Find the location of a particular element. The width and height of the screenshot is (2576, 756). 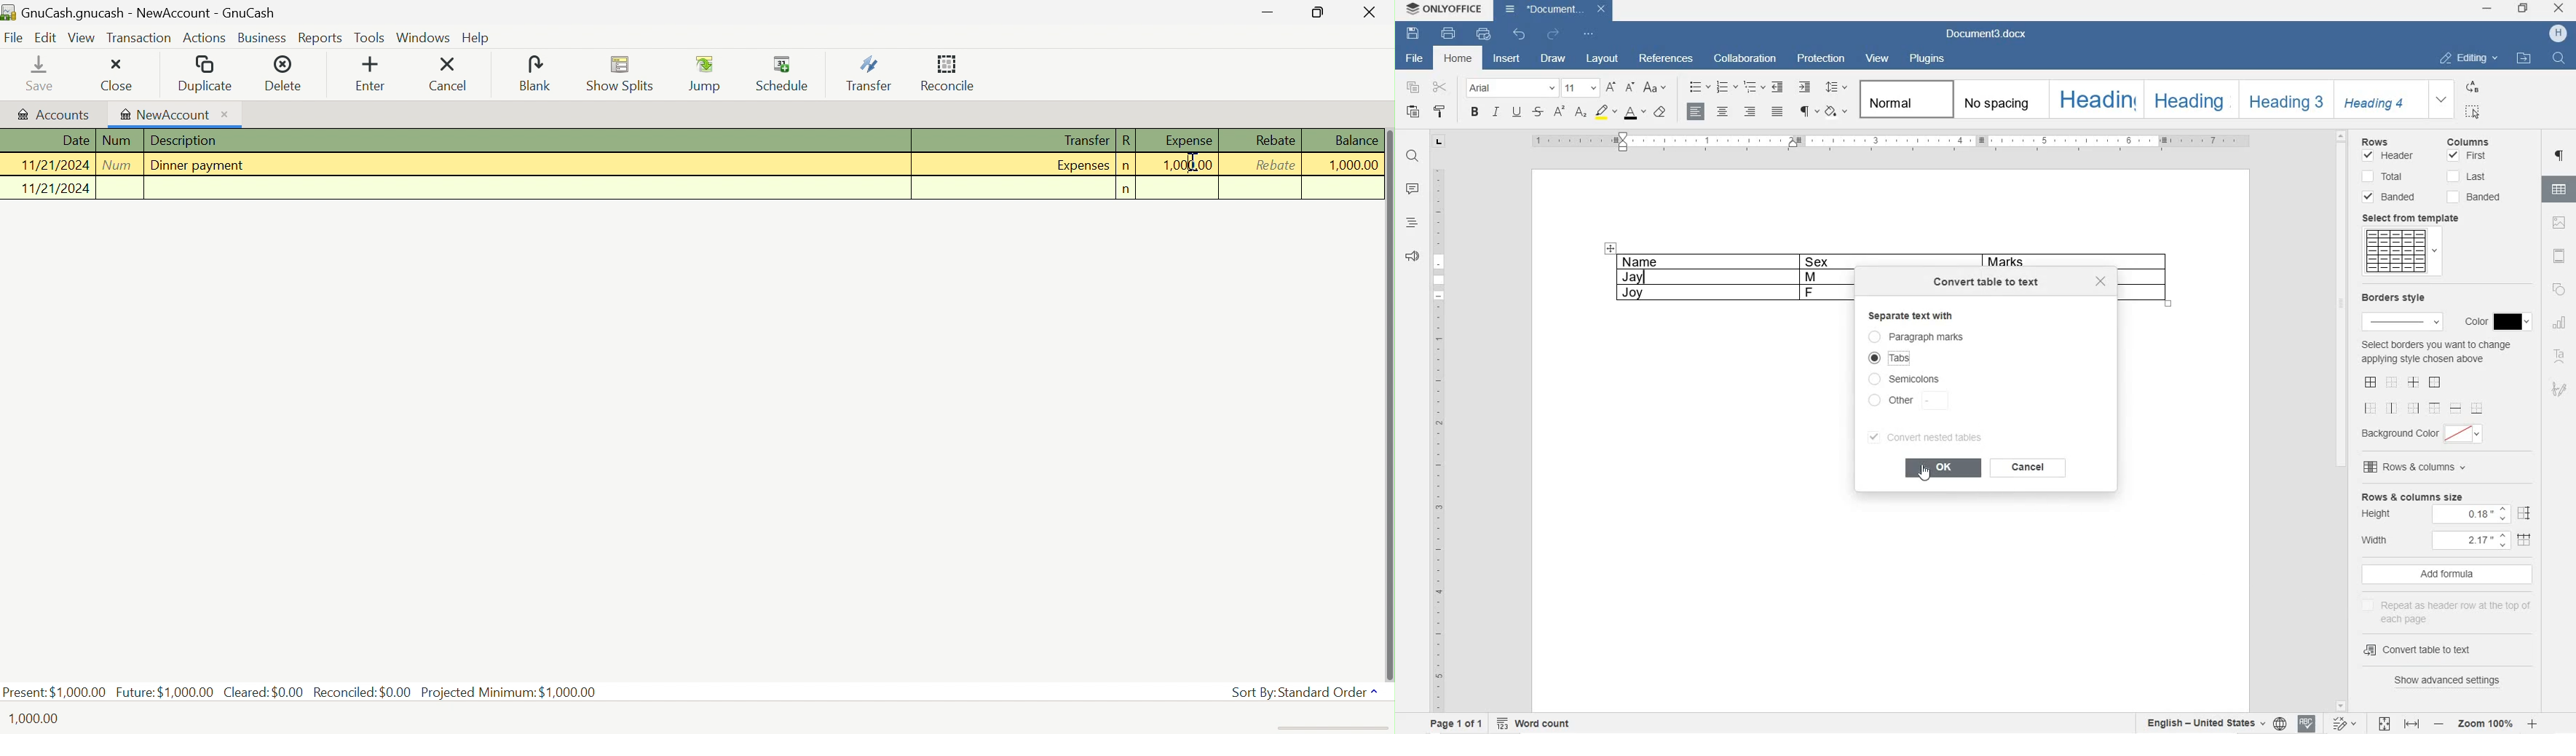

Dinner is located at coordinates (202, 165).